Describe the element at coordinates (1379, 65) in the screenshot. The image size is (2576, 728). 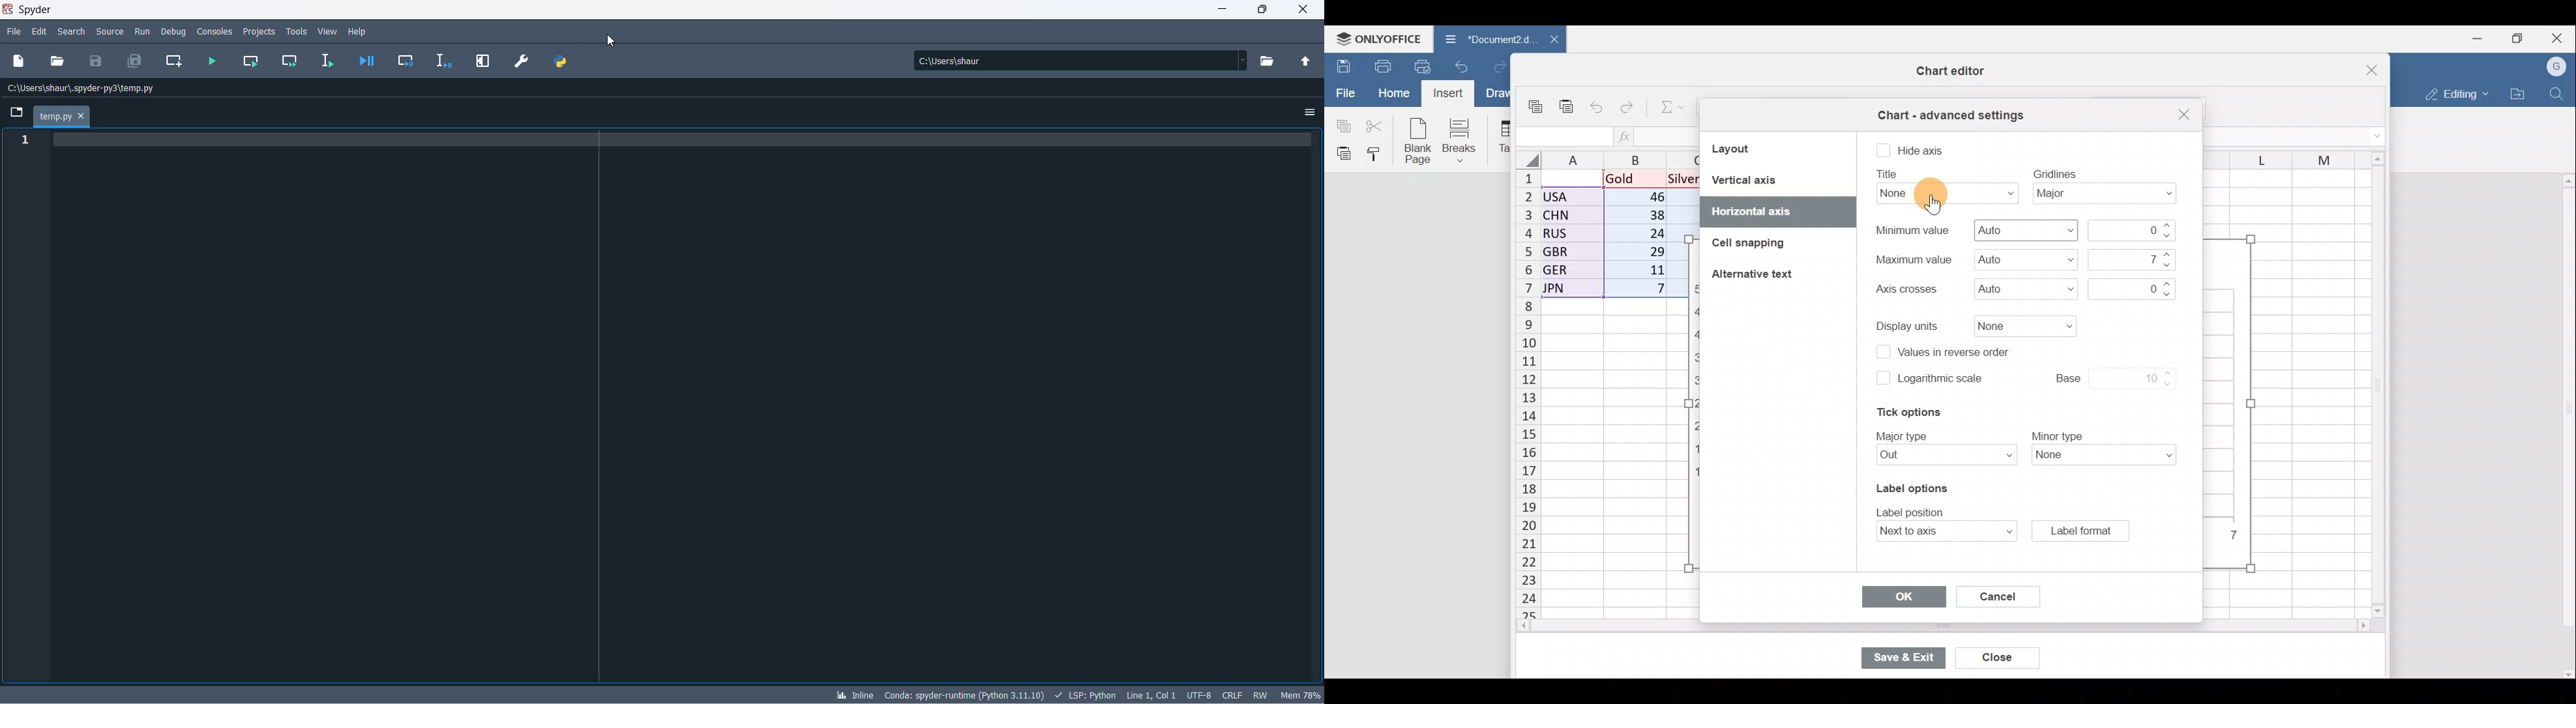
I see `Print file` at that location.